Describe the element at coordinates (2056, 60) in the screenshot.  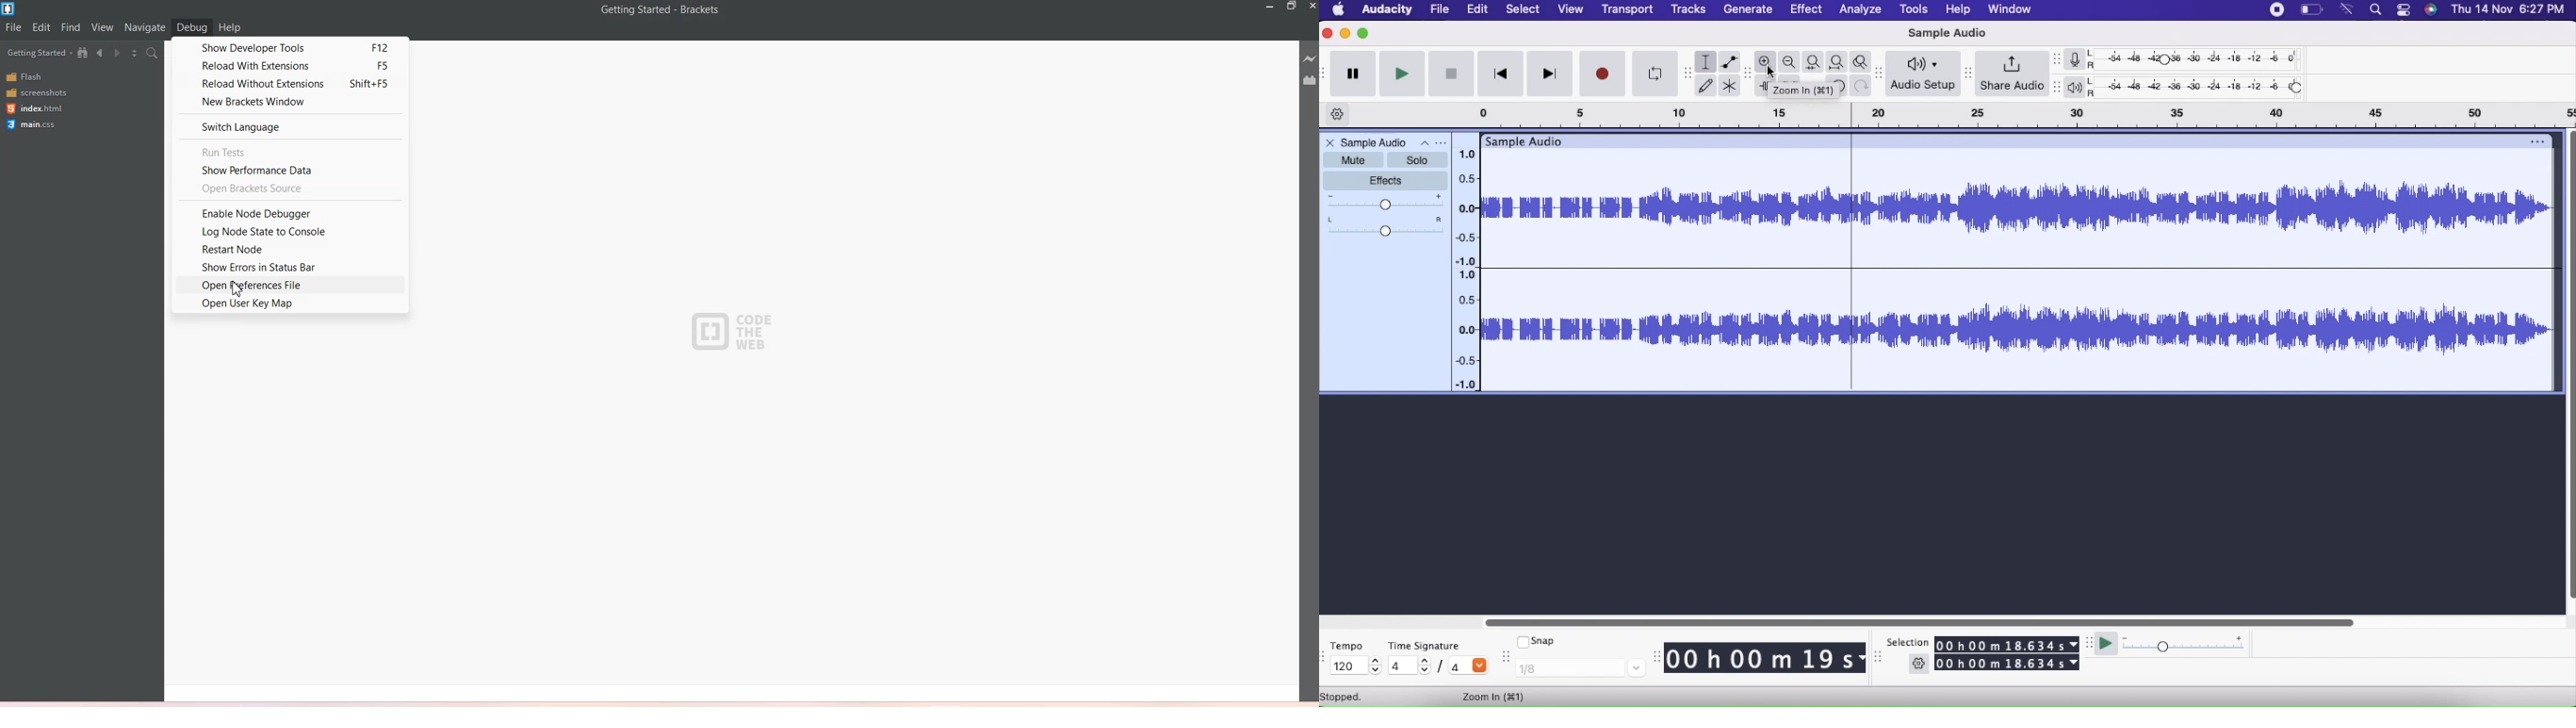
I see `resize` at that location.